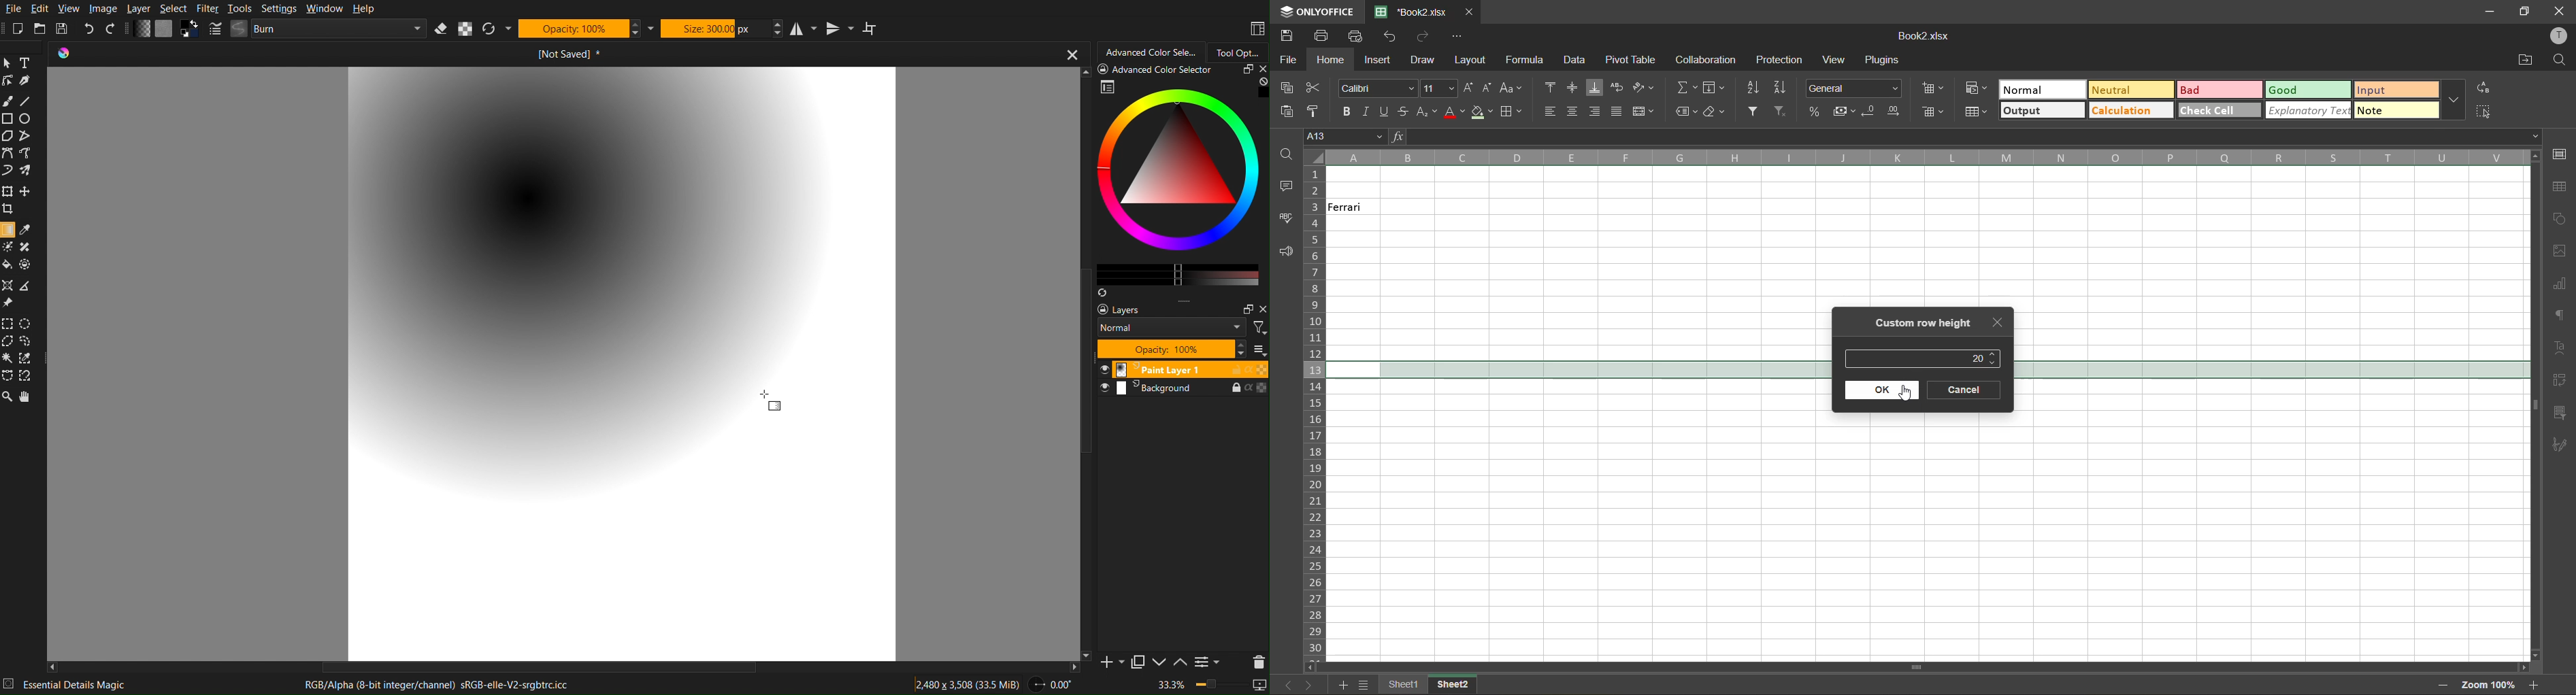  Describe the element at coordinates (2534, 405) in the screenshot. I see `scrollbar` at that location.